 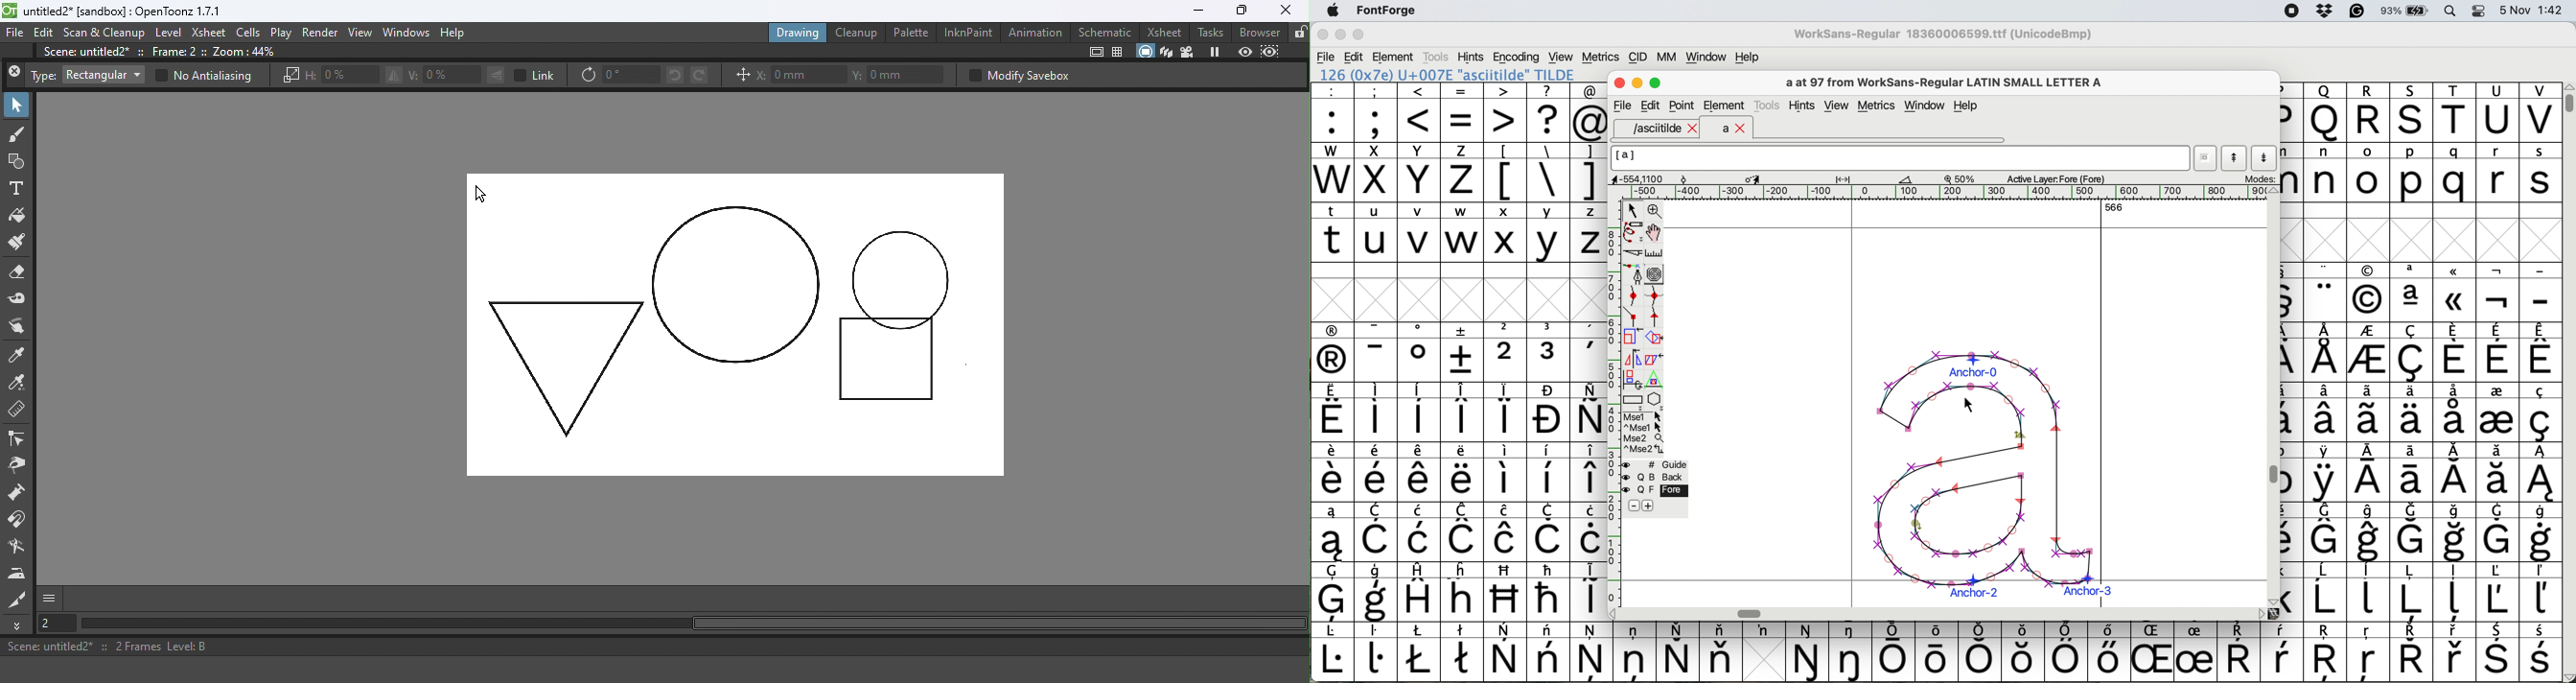 I want to click on Rectangle or box, so click(x=1633, y=400).